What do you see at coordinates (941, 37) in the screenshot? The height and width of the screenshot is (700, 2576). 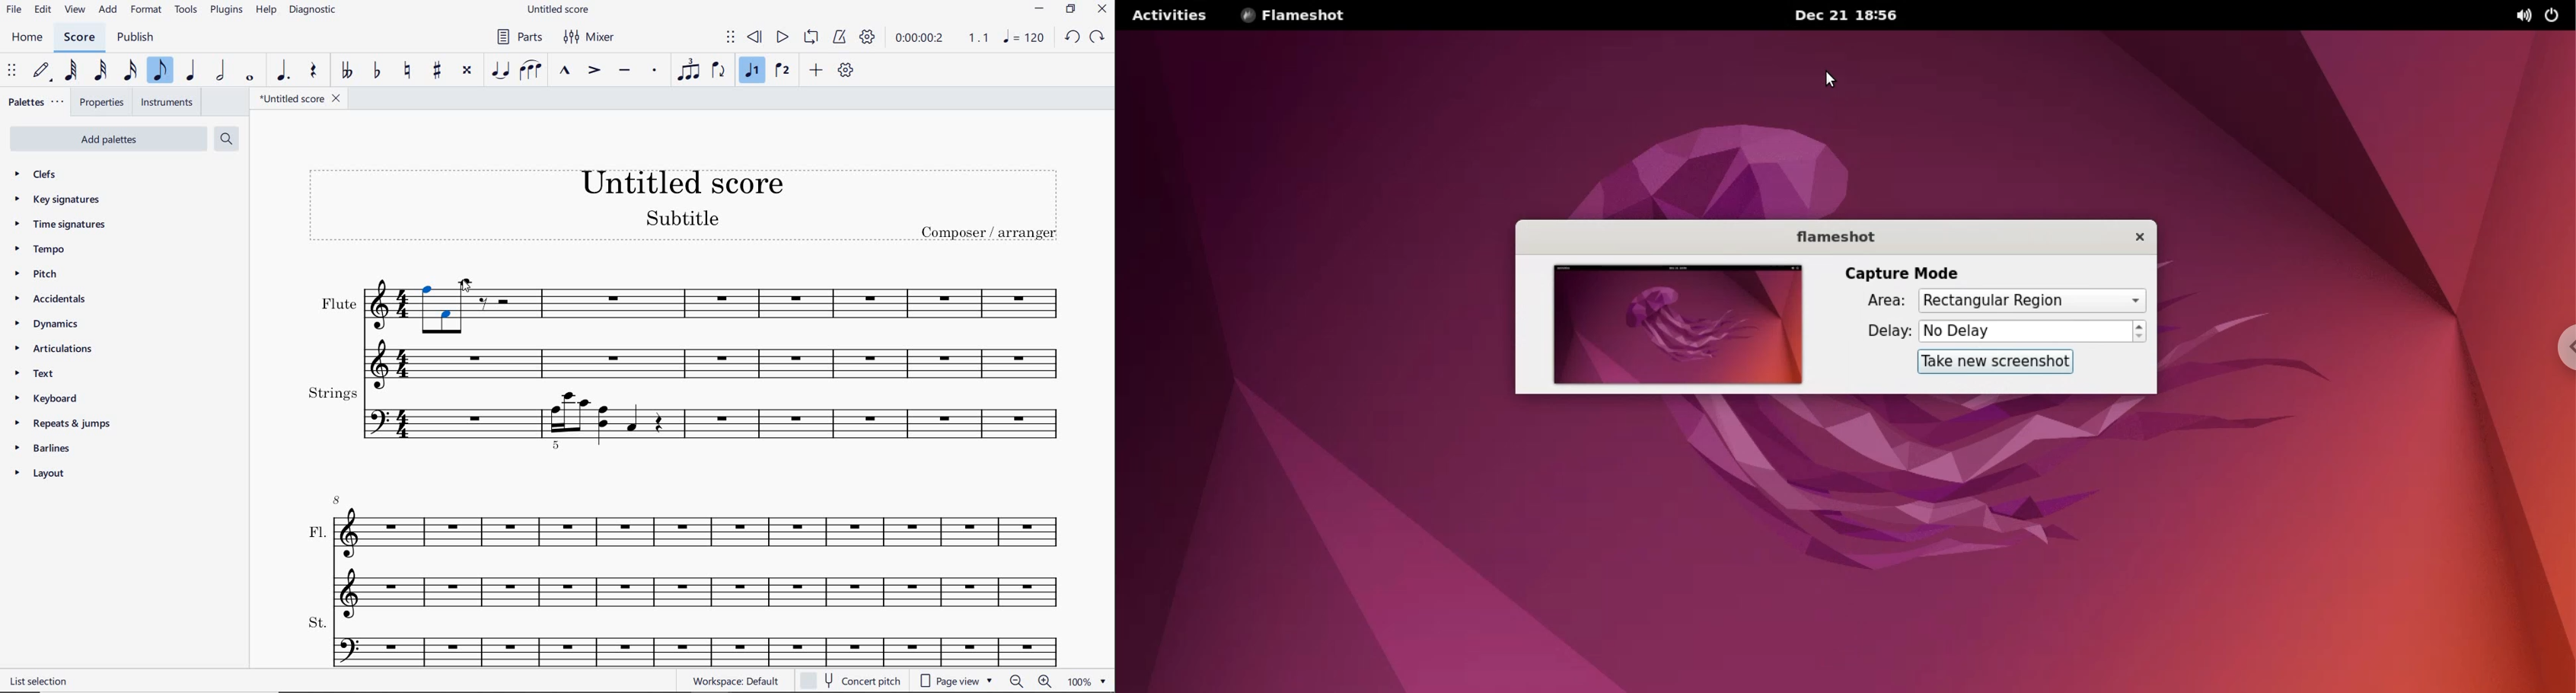 I see `PLAY TIME` at bounding box center [941, 37].